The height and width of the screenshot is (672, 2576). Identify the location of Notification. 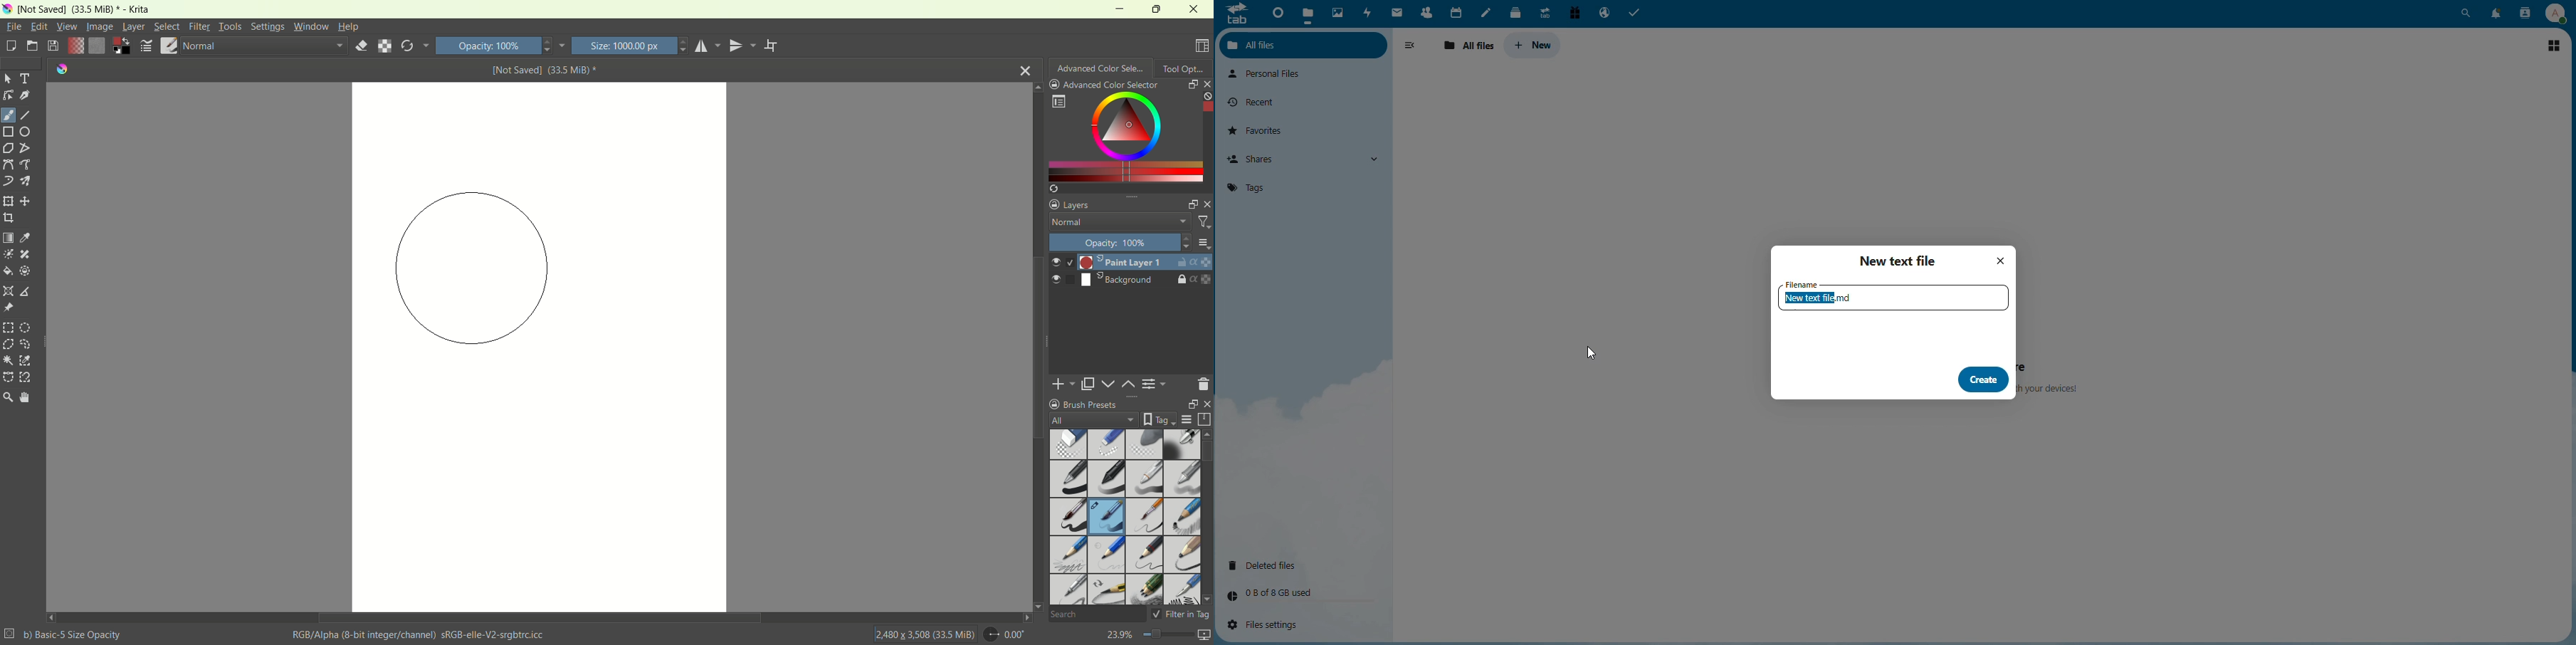
(2493, 13).